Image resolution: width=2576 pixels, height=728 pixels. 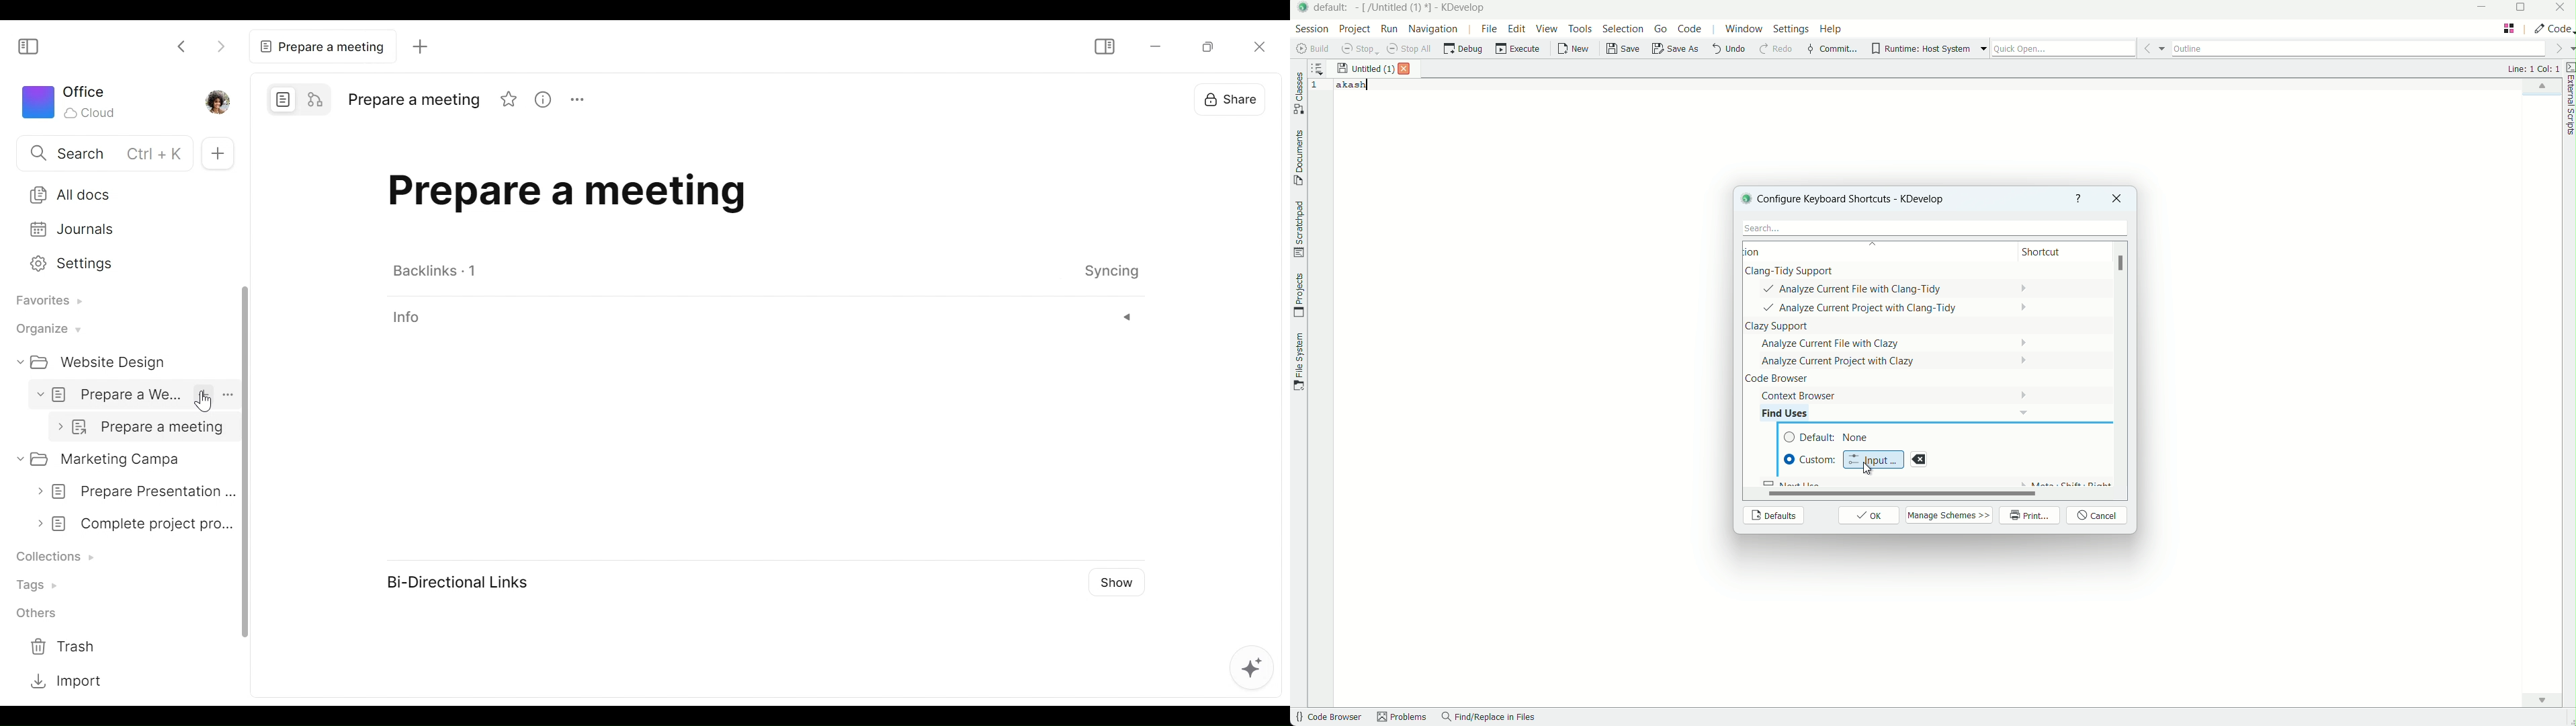 What do you see at coordinates (1211, 46) in the screenshot?
I see `Restore` at bounding box center [1211, 46].